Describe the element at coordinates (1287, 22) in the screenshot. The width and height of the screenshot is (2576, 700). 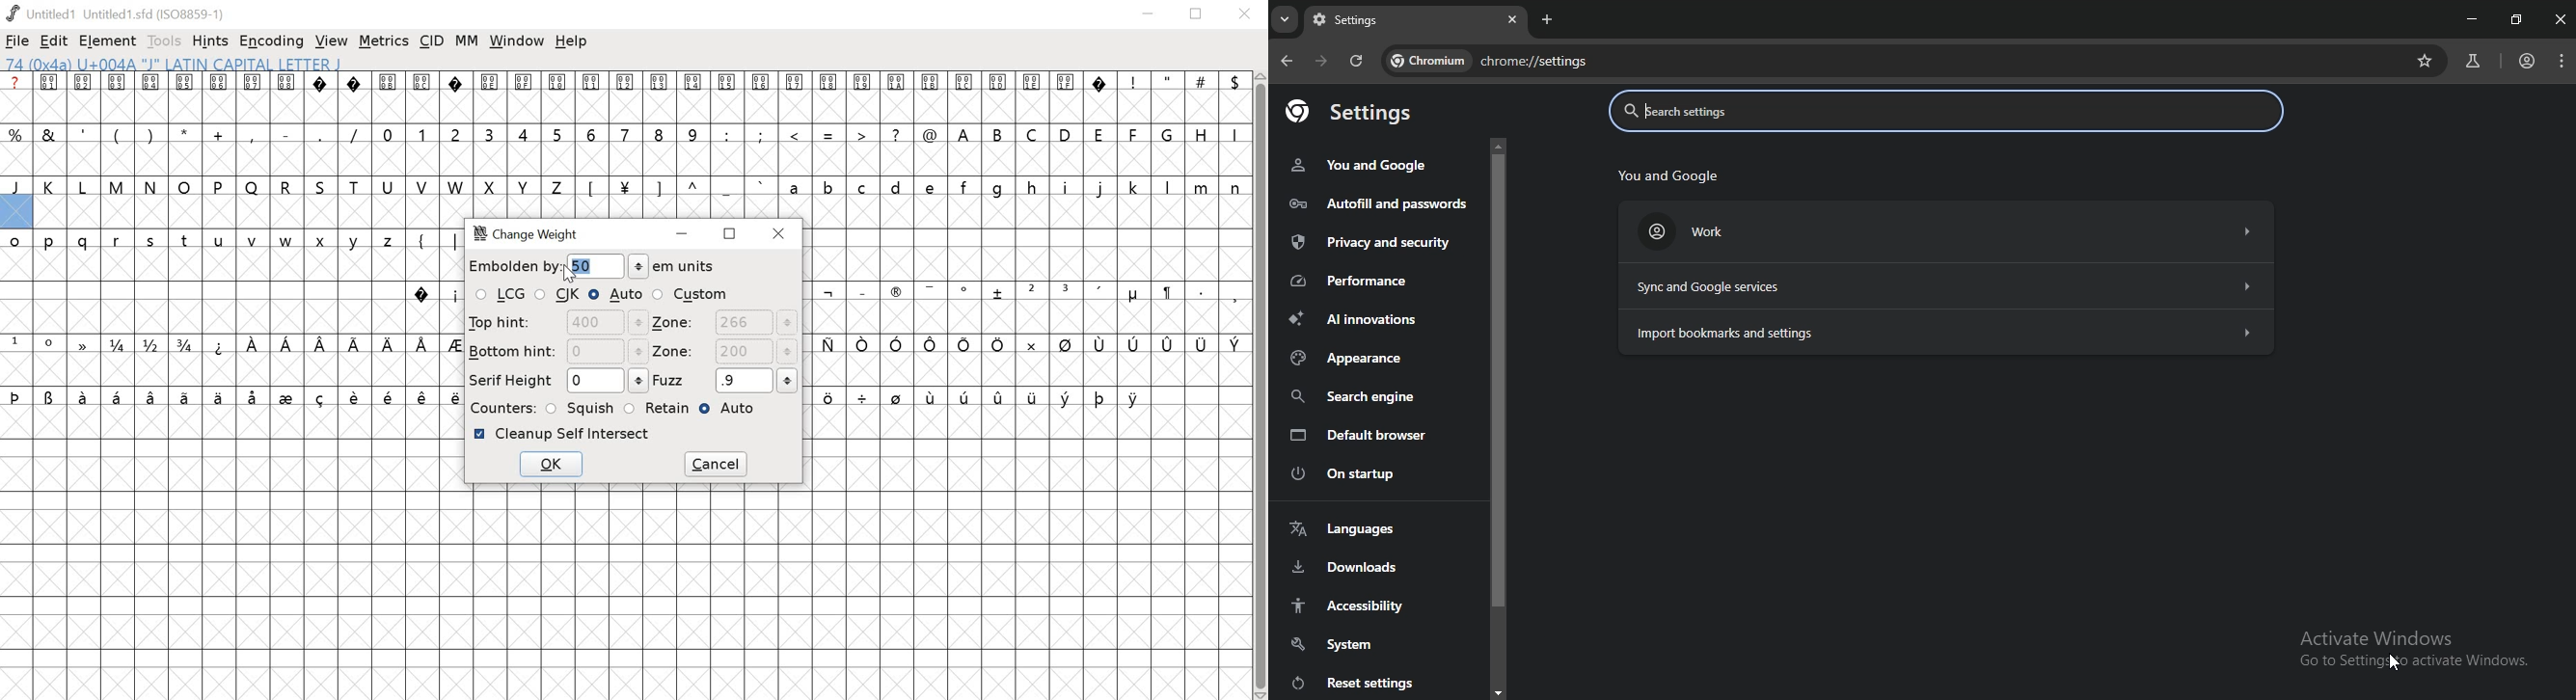
I see `search tabs` at that location.